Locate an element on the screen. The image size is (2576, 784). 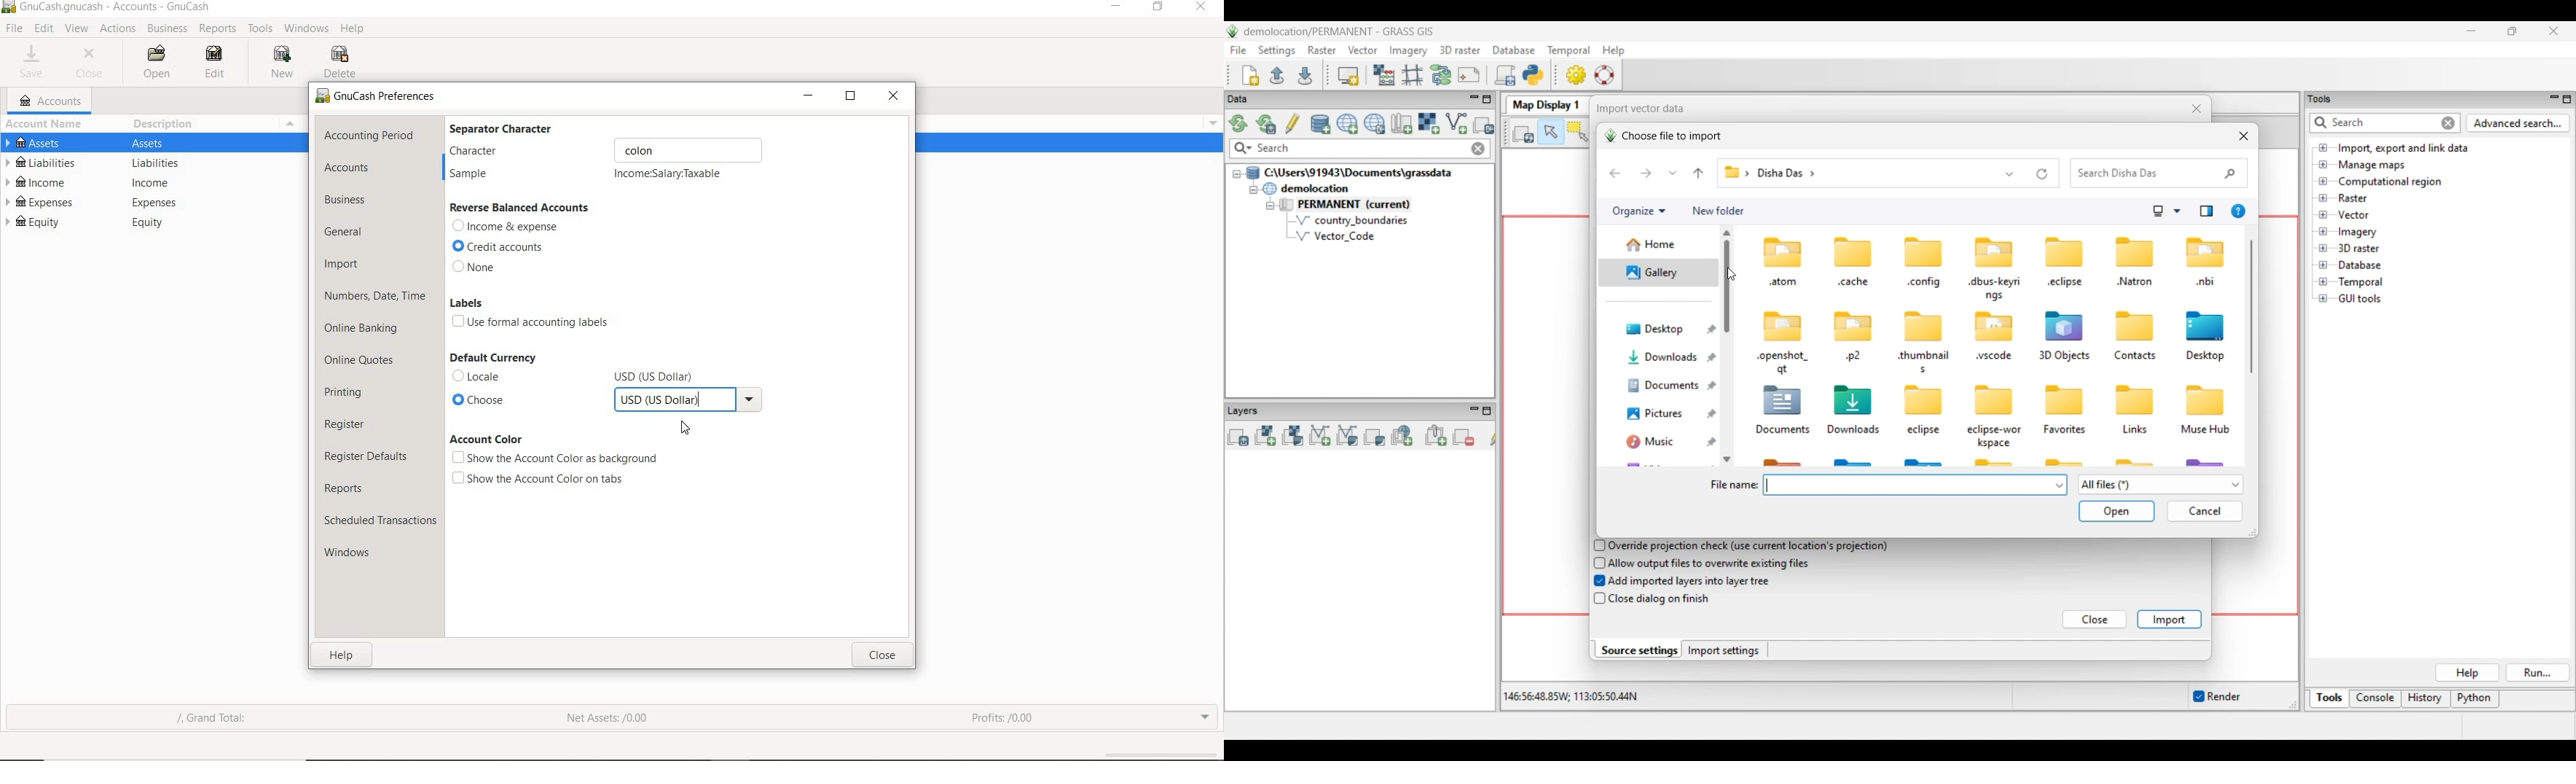
show the account color on tabs is located at coordinates (540, 478).